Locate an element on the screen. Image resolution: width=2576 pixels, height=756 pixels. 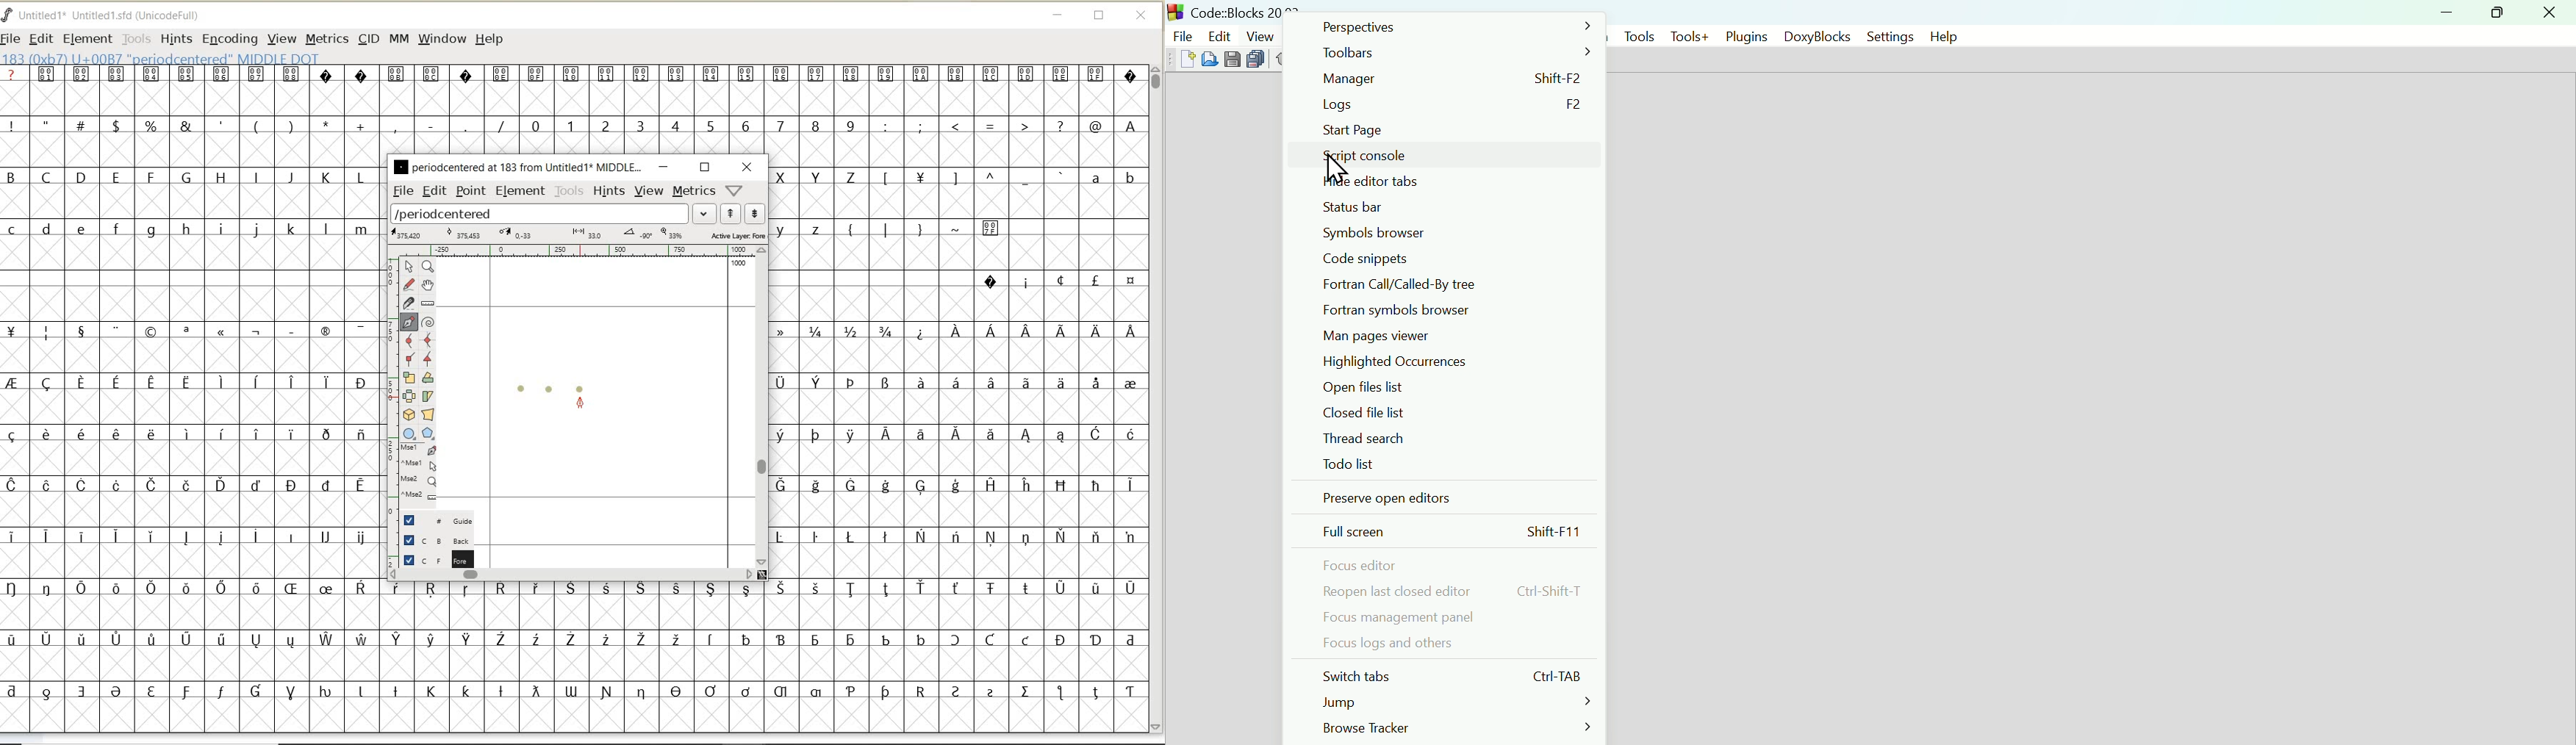
Plugins is located at coordinates (1746, 35).